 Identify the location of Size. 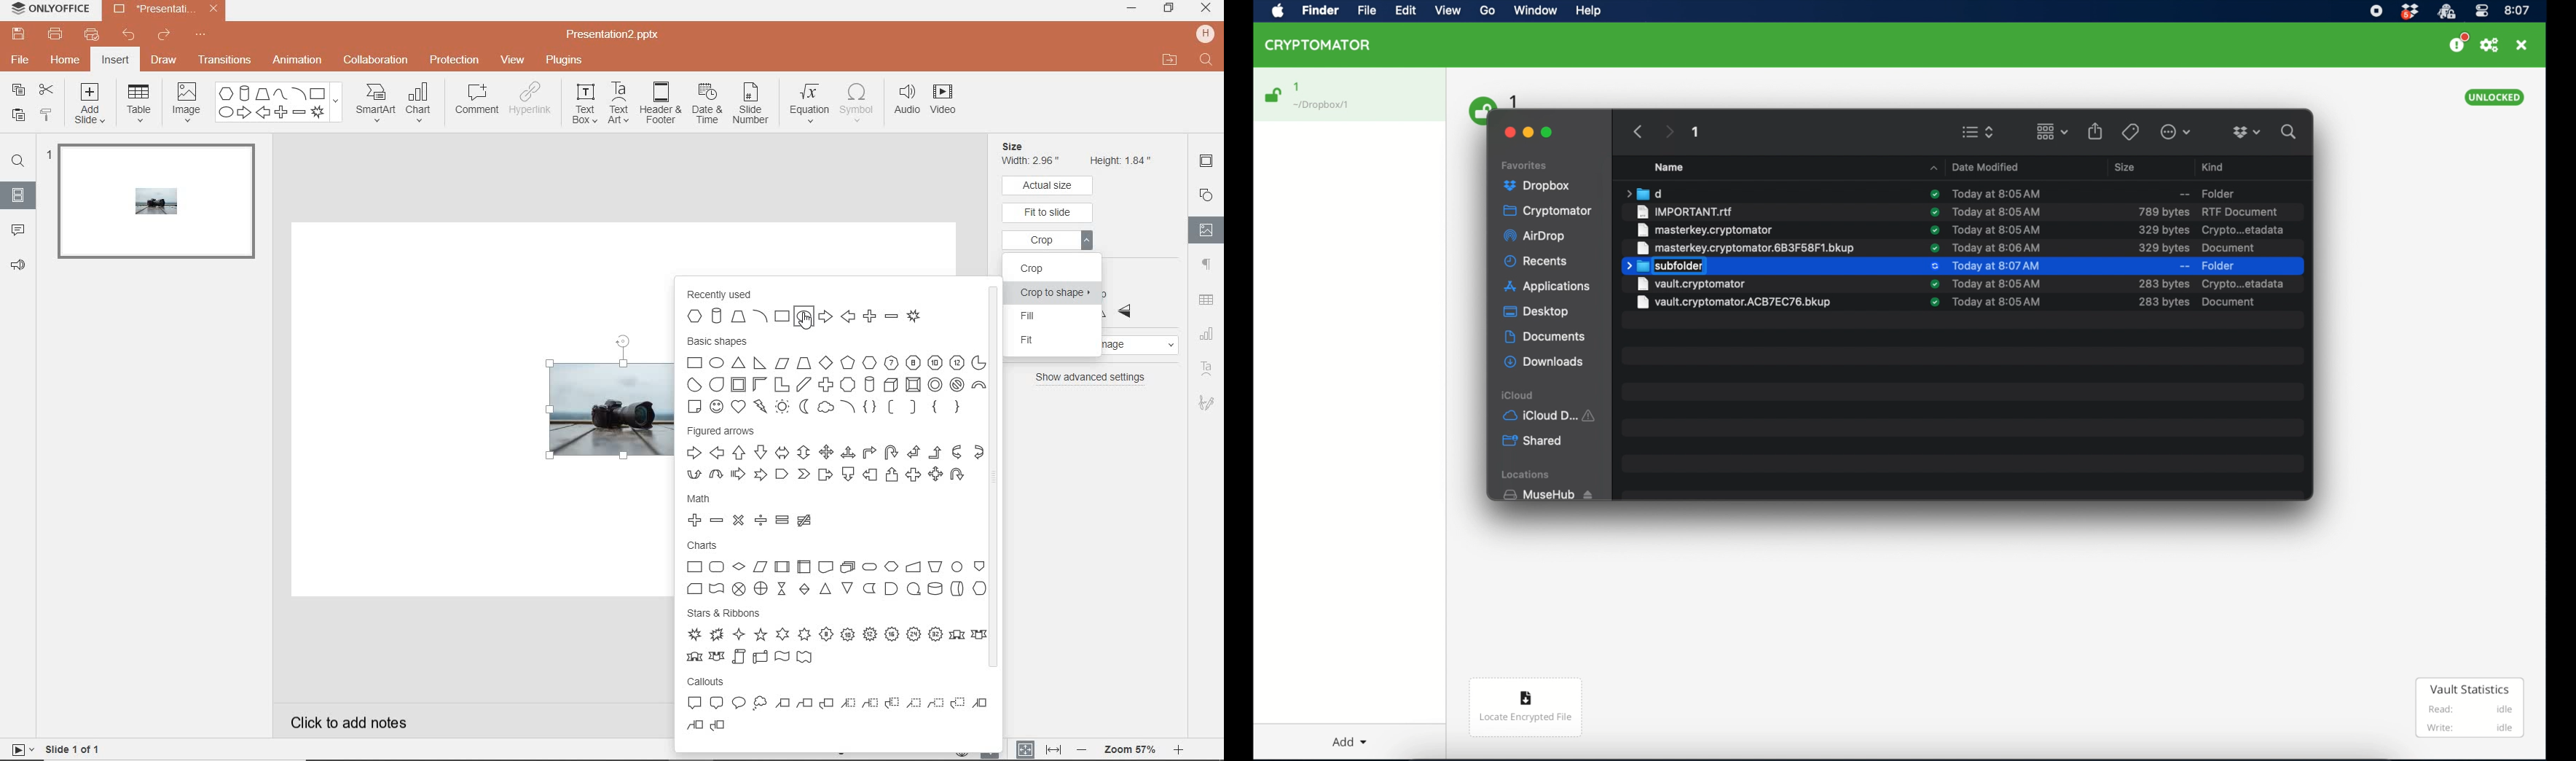
(1030, 146).